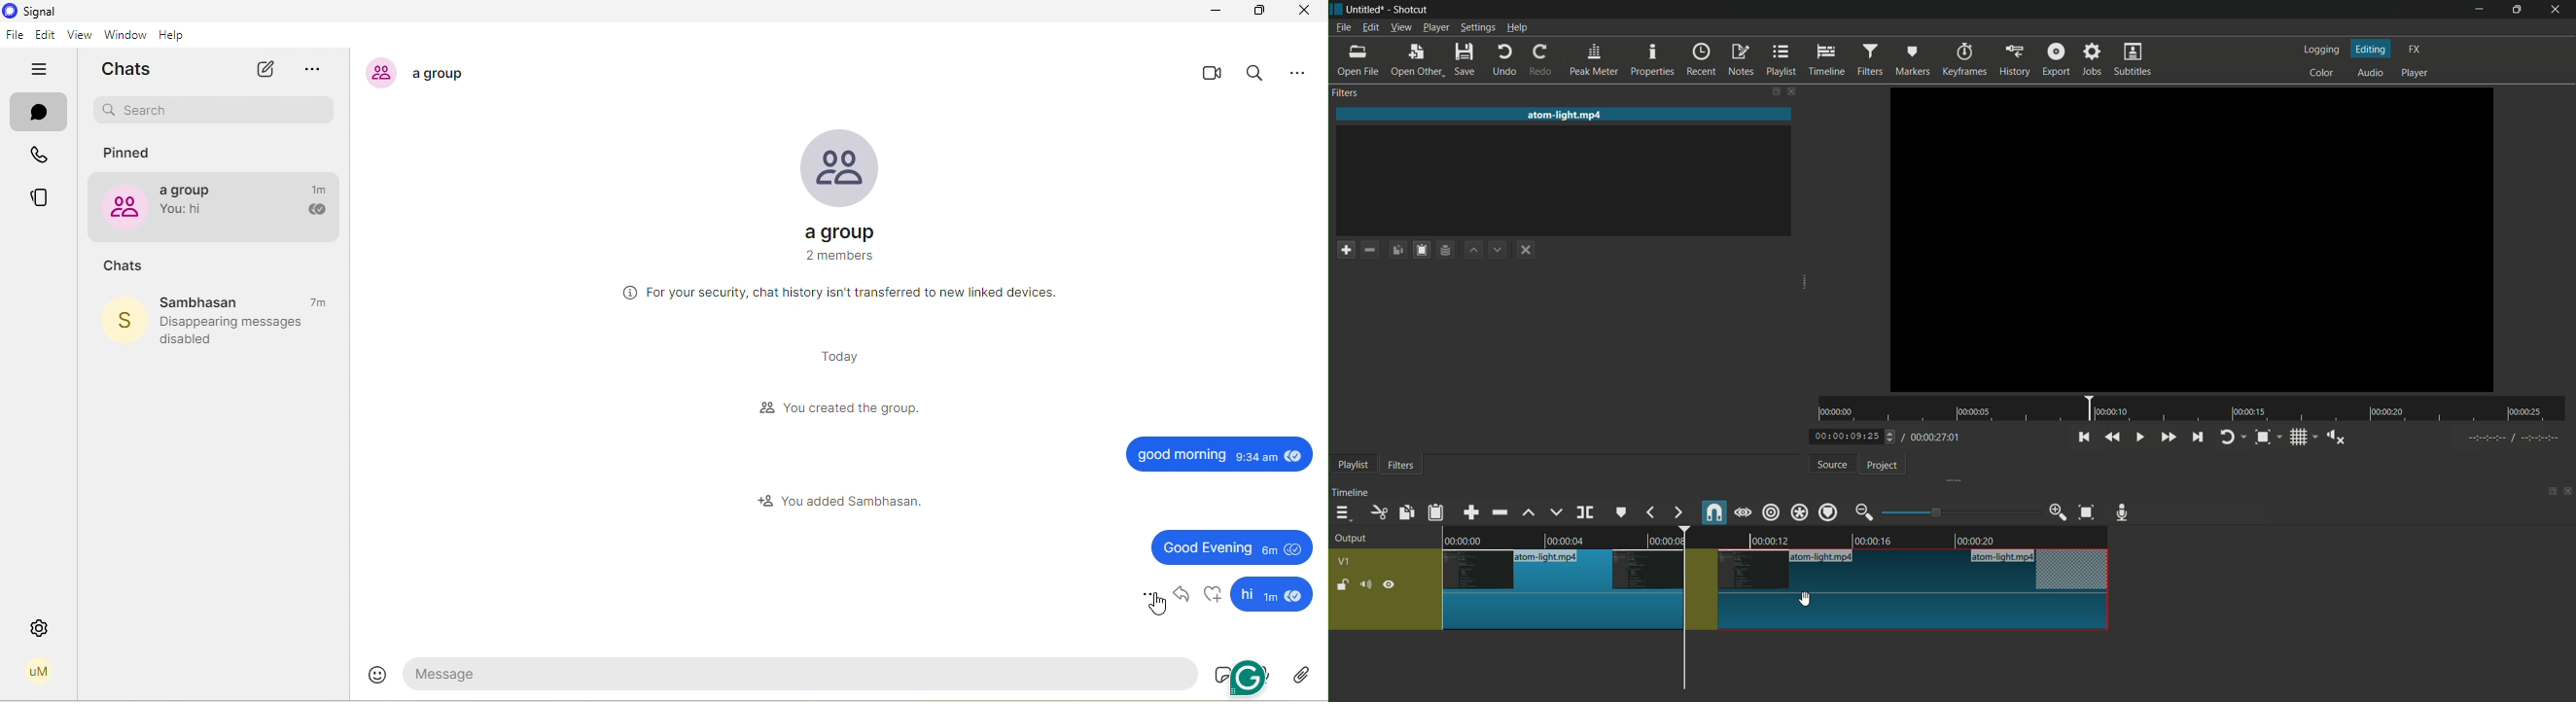 The width and height of the screenshot is (2576, 728). What do you see at coordinates (2417, 75) in the screenshot?
I see `player` at bounding box center [2417, 75].